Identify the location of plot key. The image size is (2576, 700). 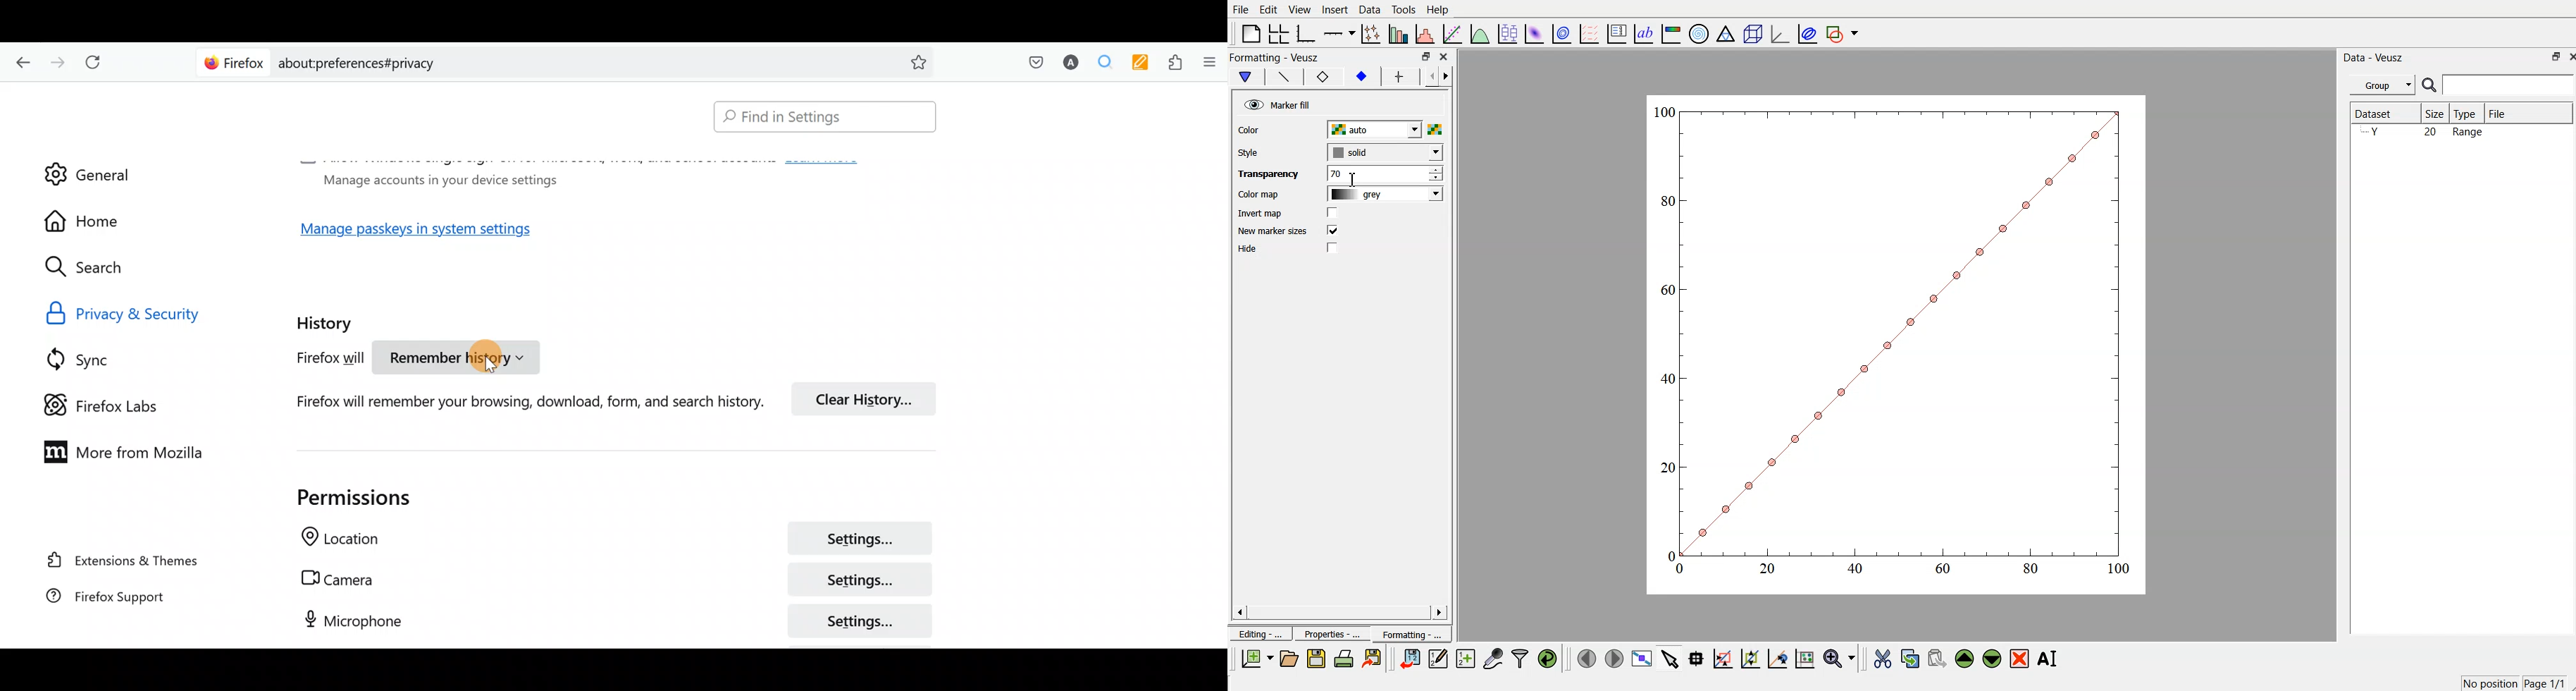
(1617, 32).